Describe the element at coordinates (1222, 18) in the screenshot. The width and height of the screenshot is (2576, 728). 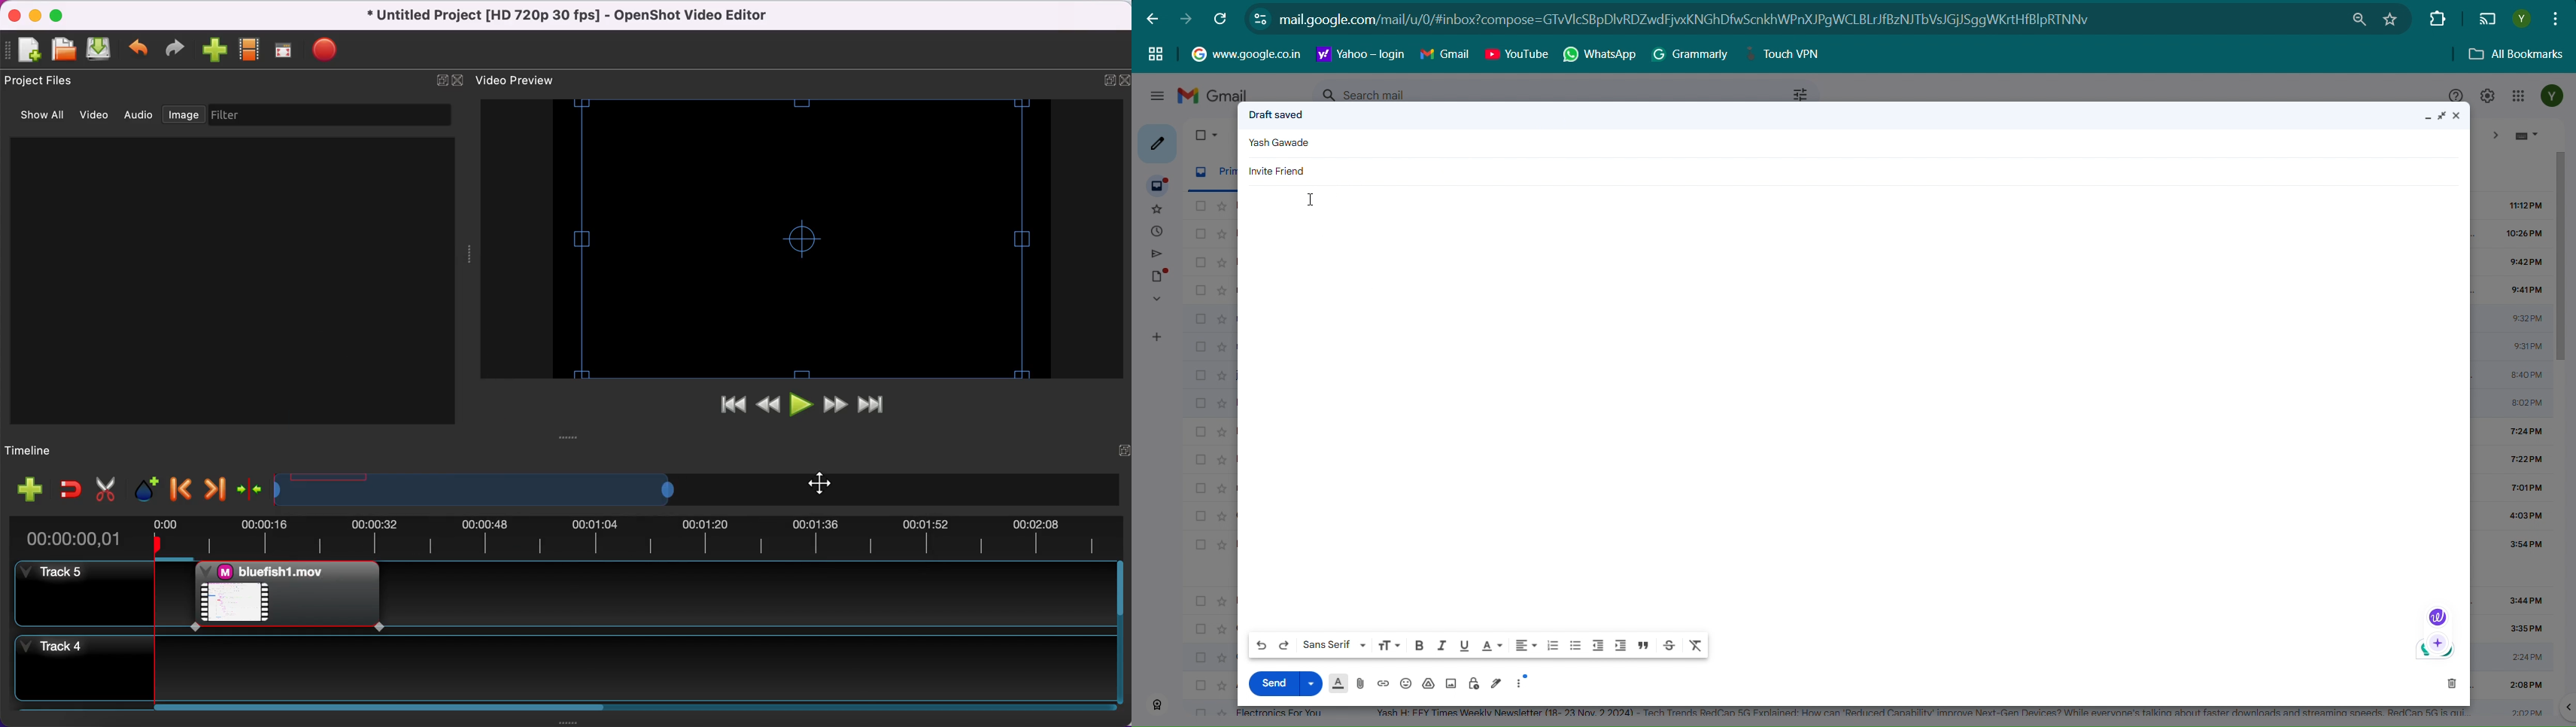
I see `Refresh` at that location.